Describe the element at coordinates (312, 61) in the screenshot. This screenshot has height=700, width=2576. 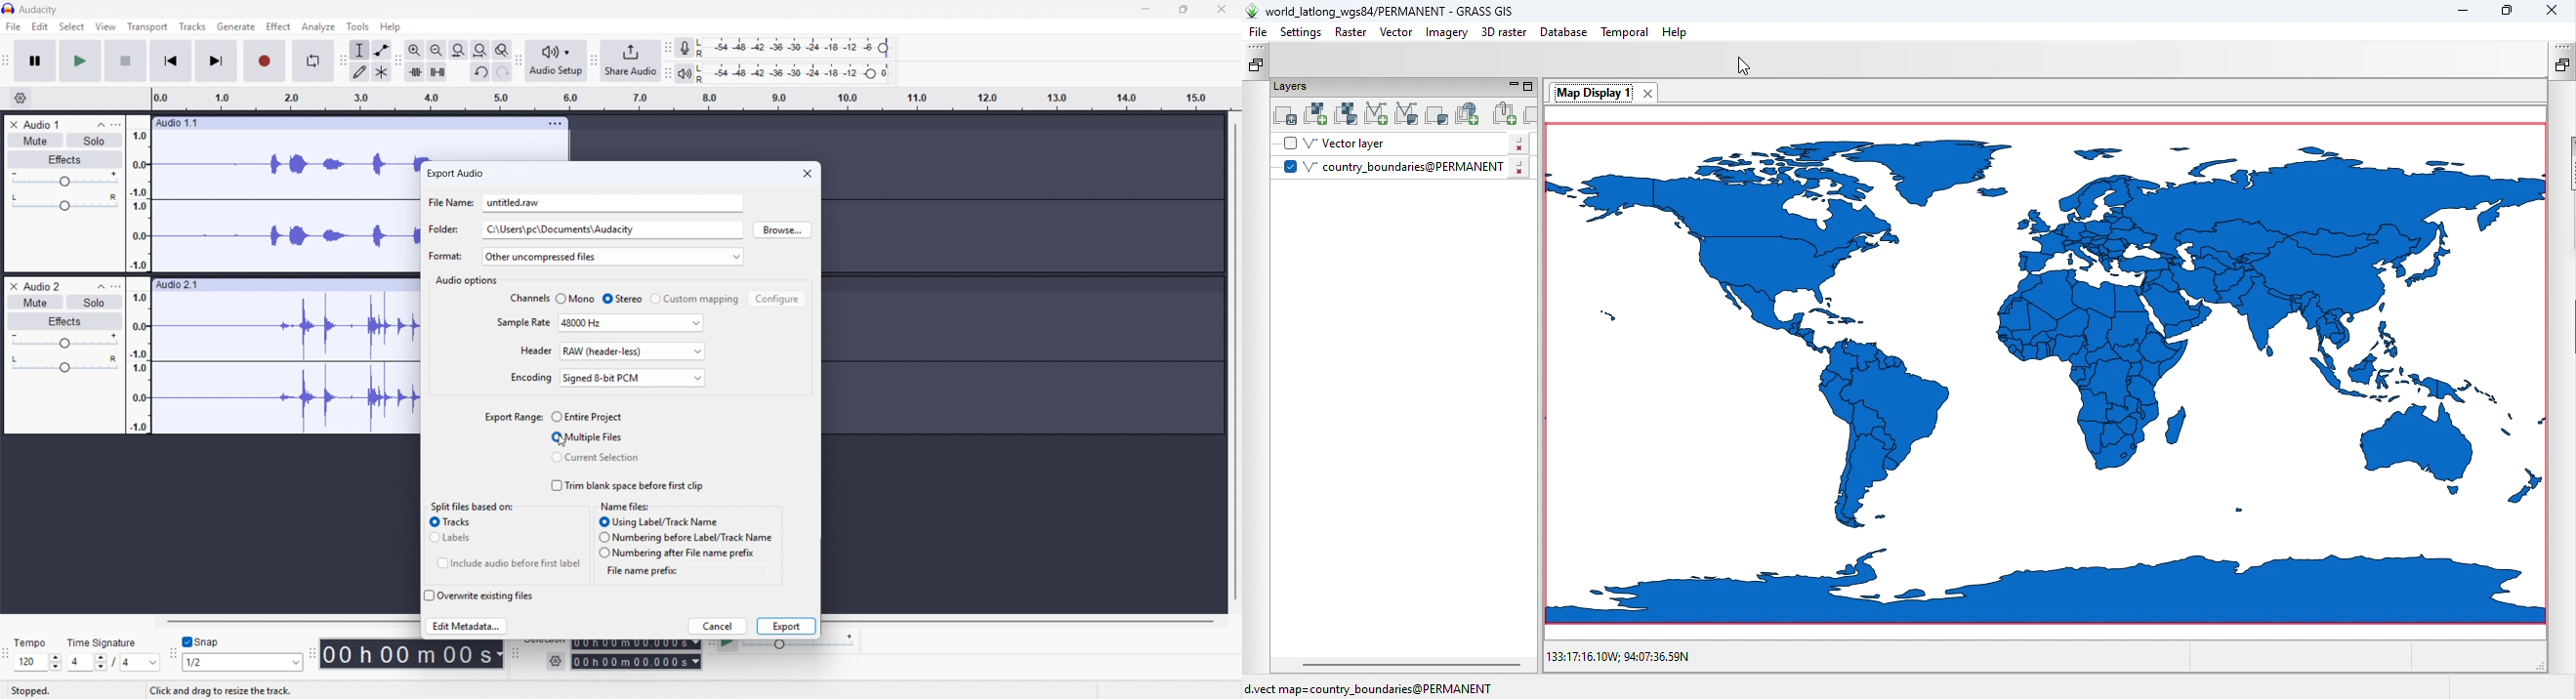
I see `Enable loop ` at that location.